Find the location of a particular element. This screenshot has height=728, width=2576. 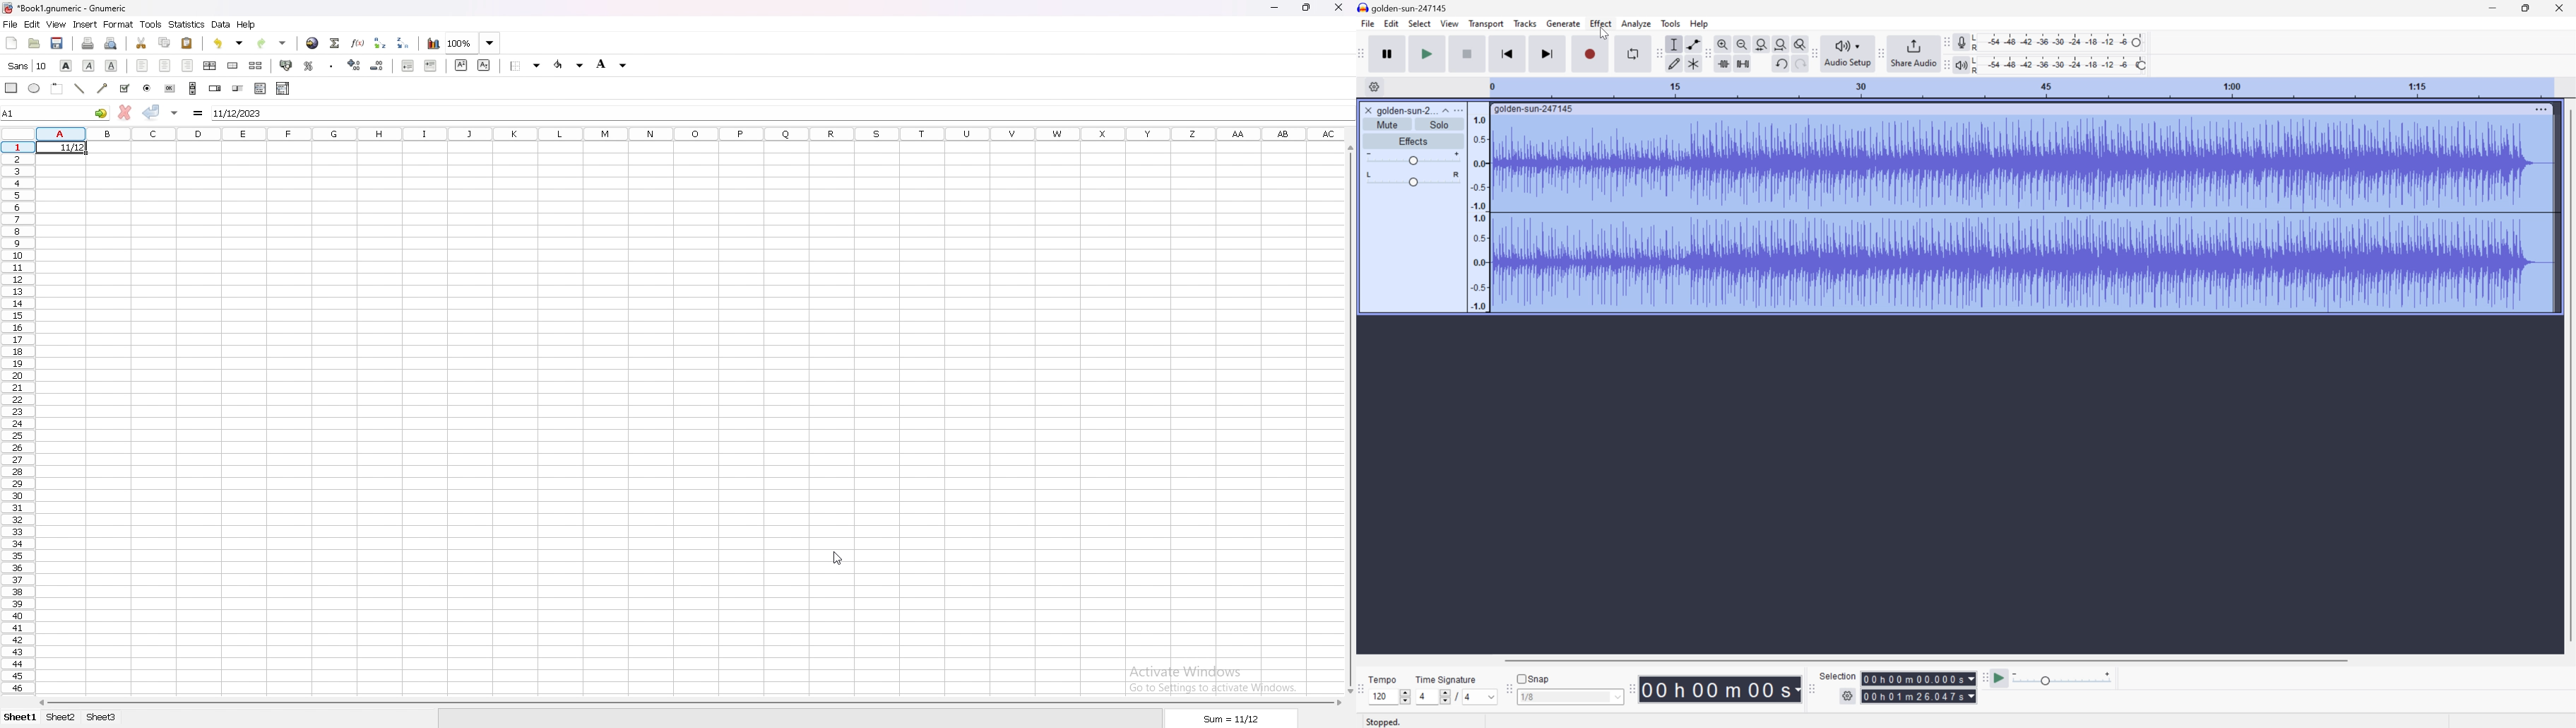

golden-sun-247145 is located at coordinates (1534, 110).